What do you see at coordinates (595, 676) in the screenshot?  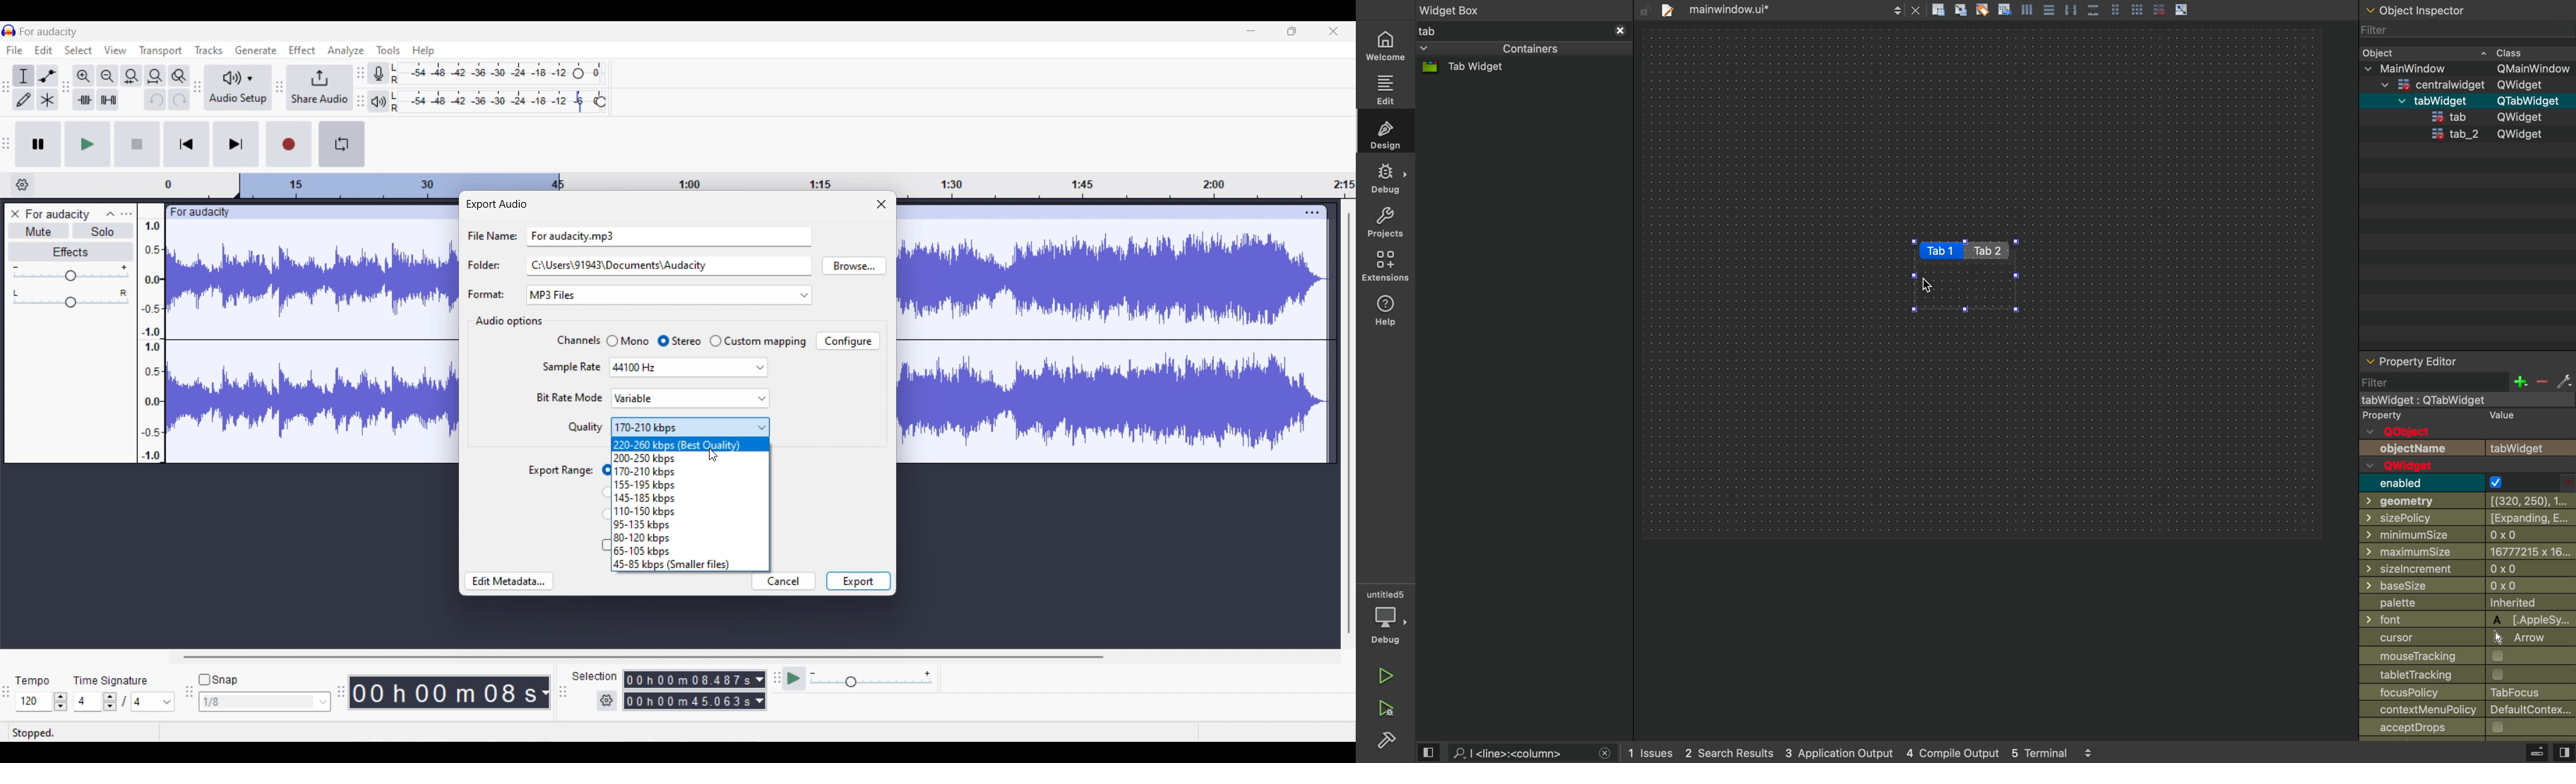 I see `Indicates selection duration` at bounding box center [595, 676].